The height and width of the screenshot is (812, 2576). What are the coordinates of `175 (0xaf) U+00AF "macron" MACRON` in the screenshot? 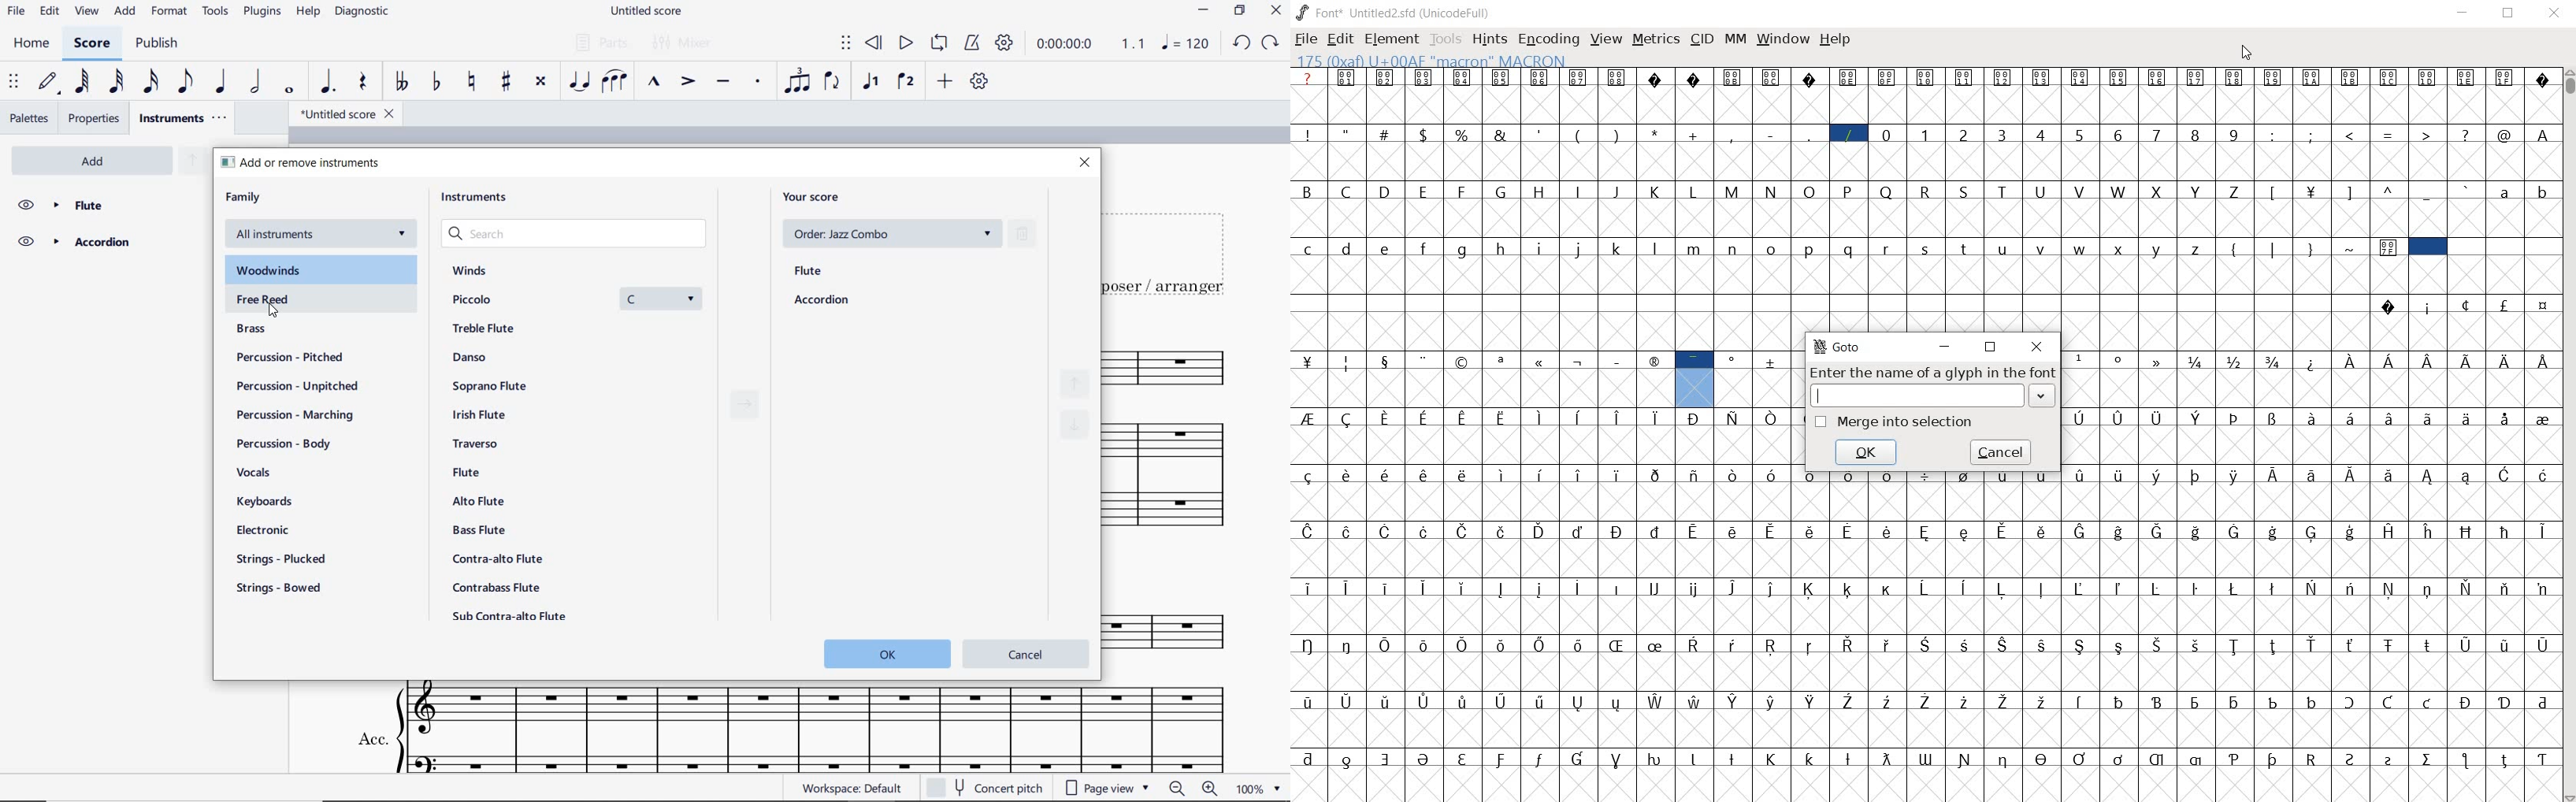 It's located at (1429, 61).